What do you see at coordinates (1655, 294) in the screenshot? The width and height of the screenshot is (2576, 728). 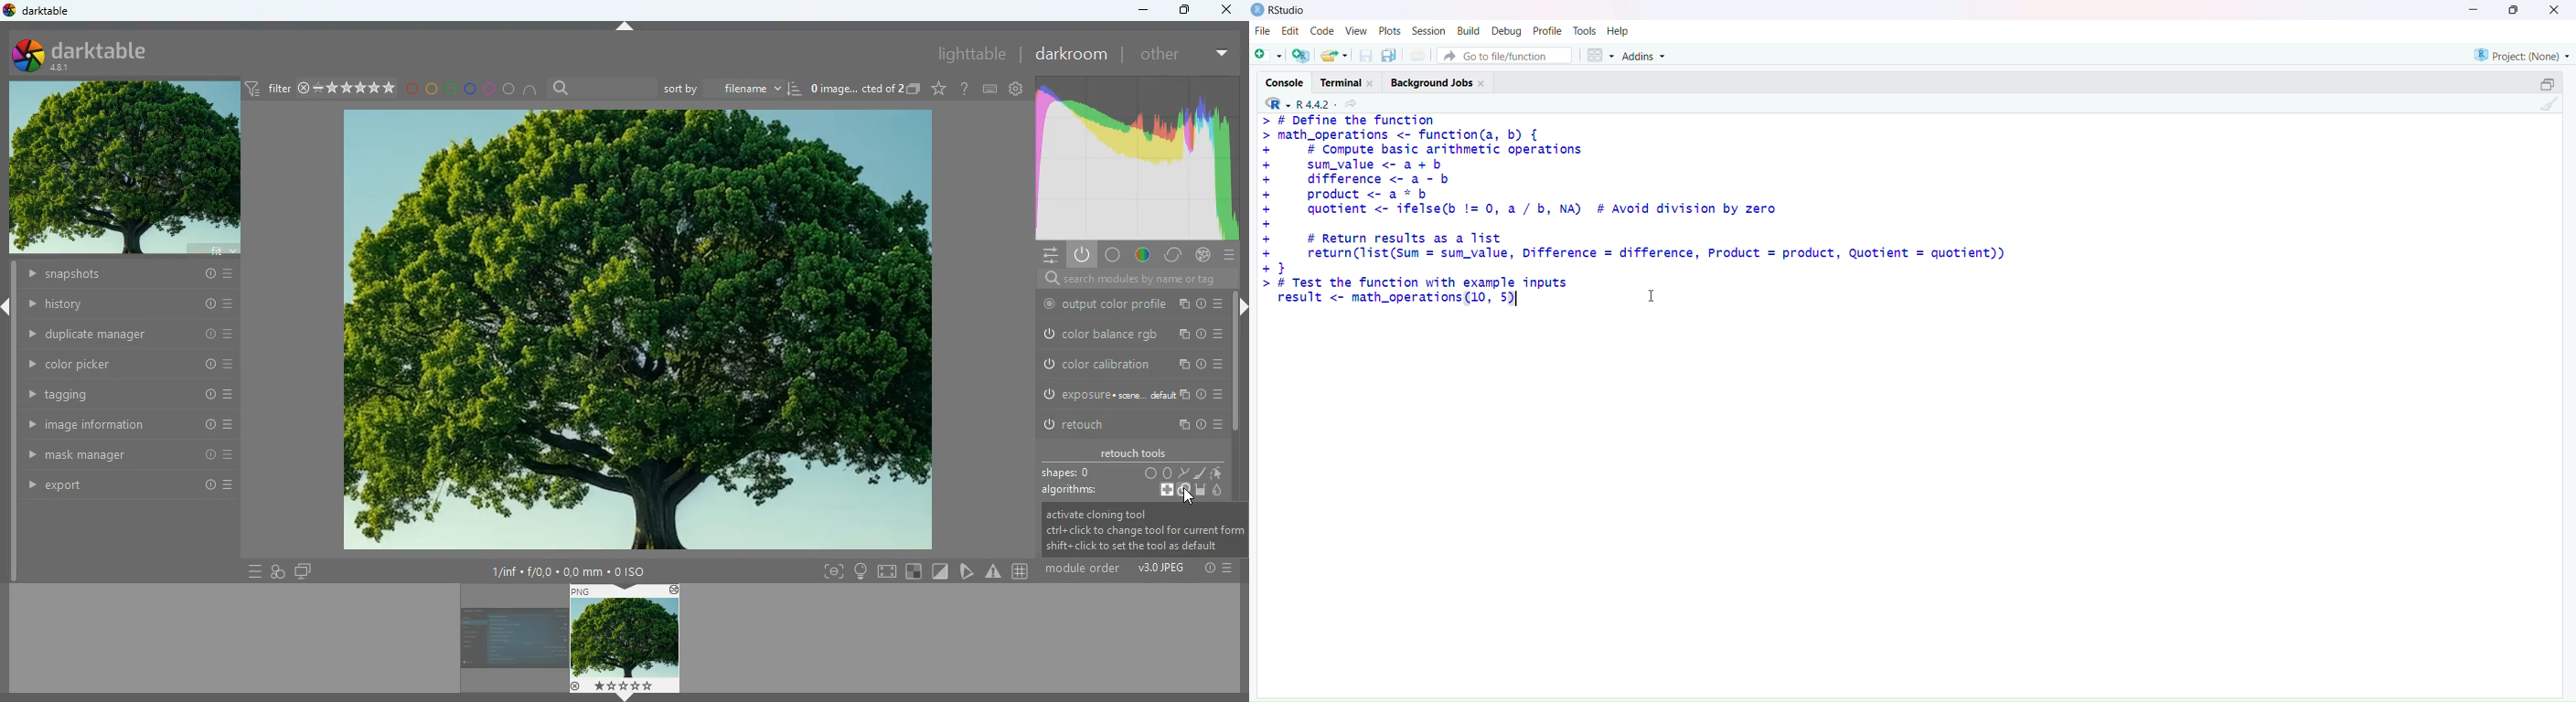 I see `Text cursor` at bounding box center [1655, 294].